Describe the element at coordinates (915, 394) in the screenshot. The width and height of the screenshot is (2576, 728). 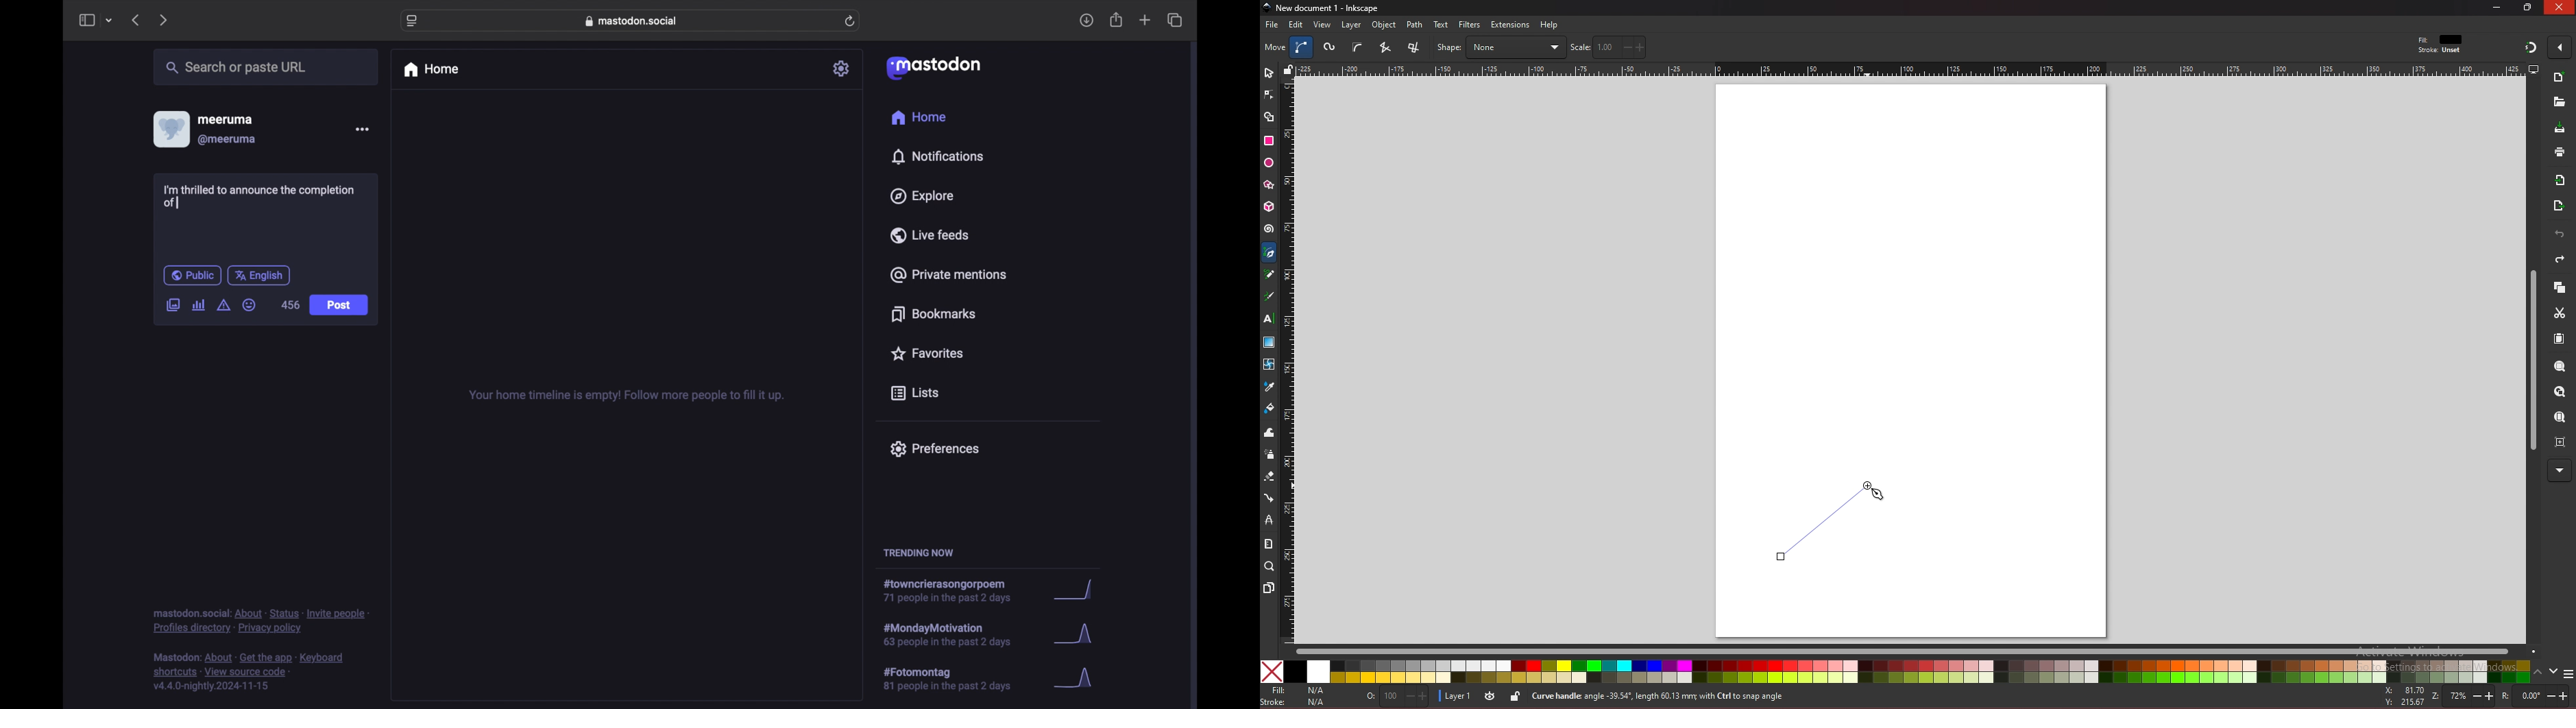
I see `lists` at that location.